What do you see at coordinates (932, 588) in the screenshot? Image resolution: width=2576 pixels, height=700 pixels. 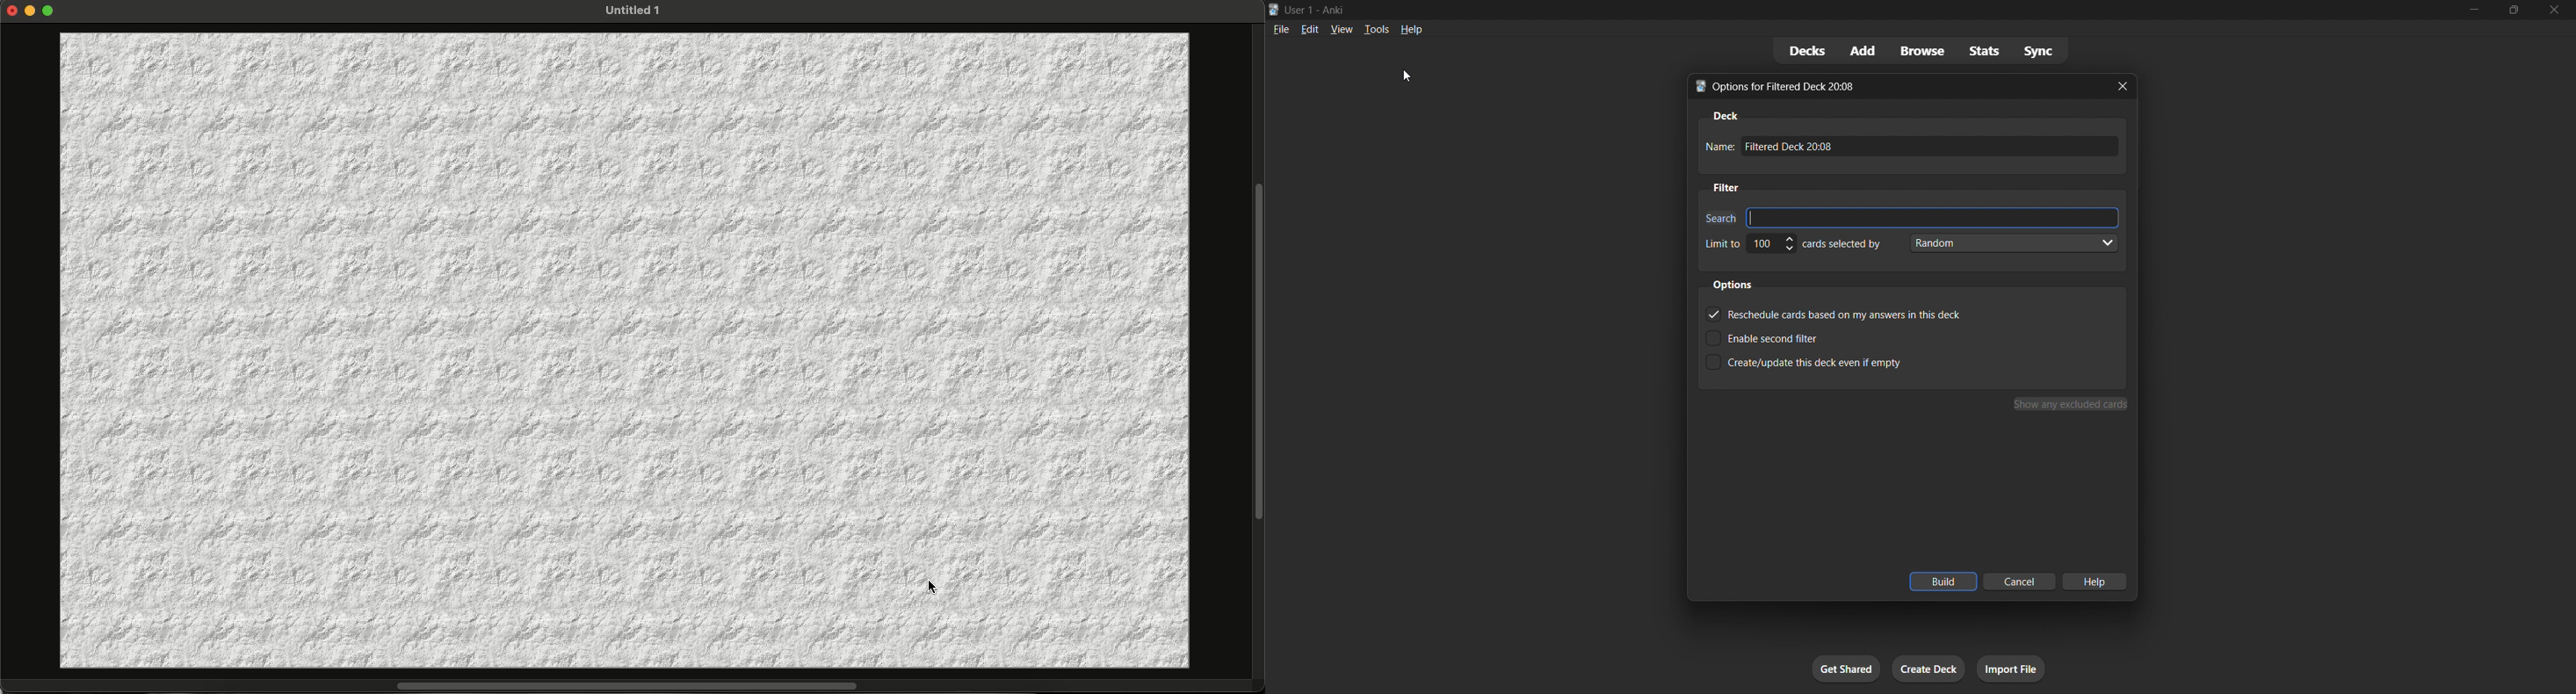 I see `cursor` at bounding box center [932, 588].